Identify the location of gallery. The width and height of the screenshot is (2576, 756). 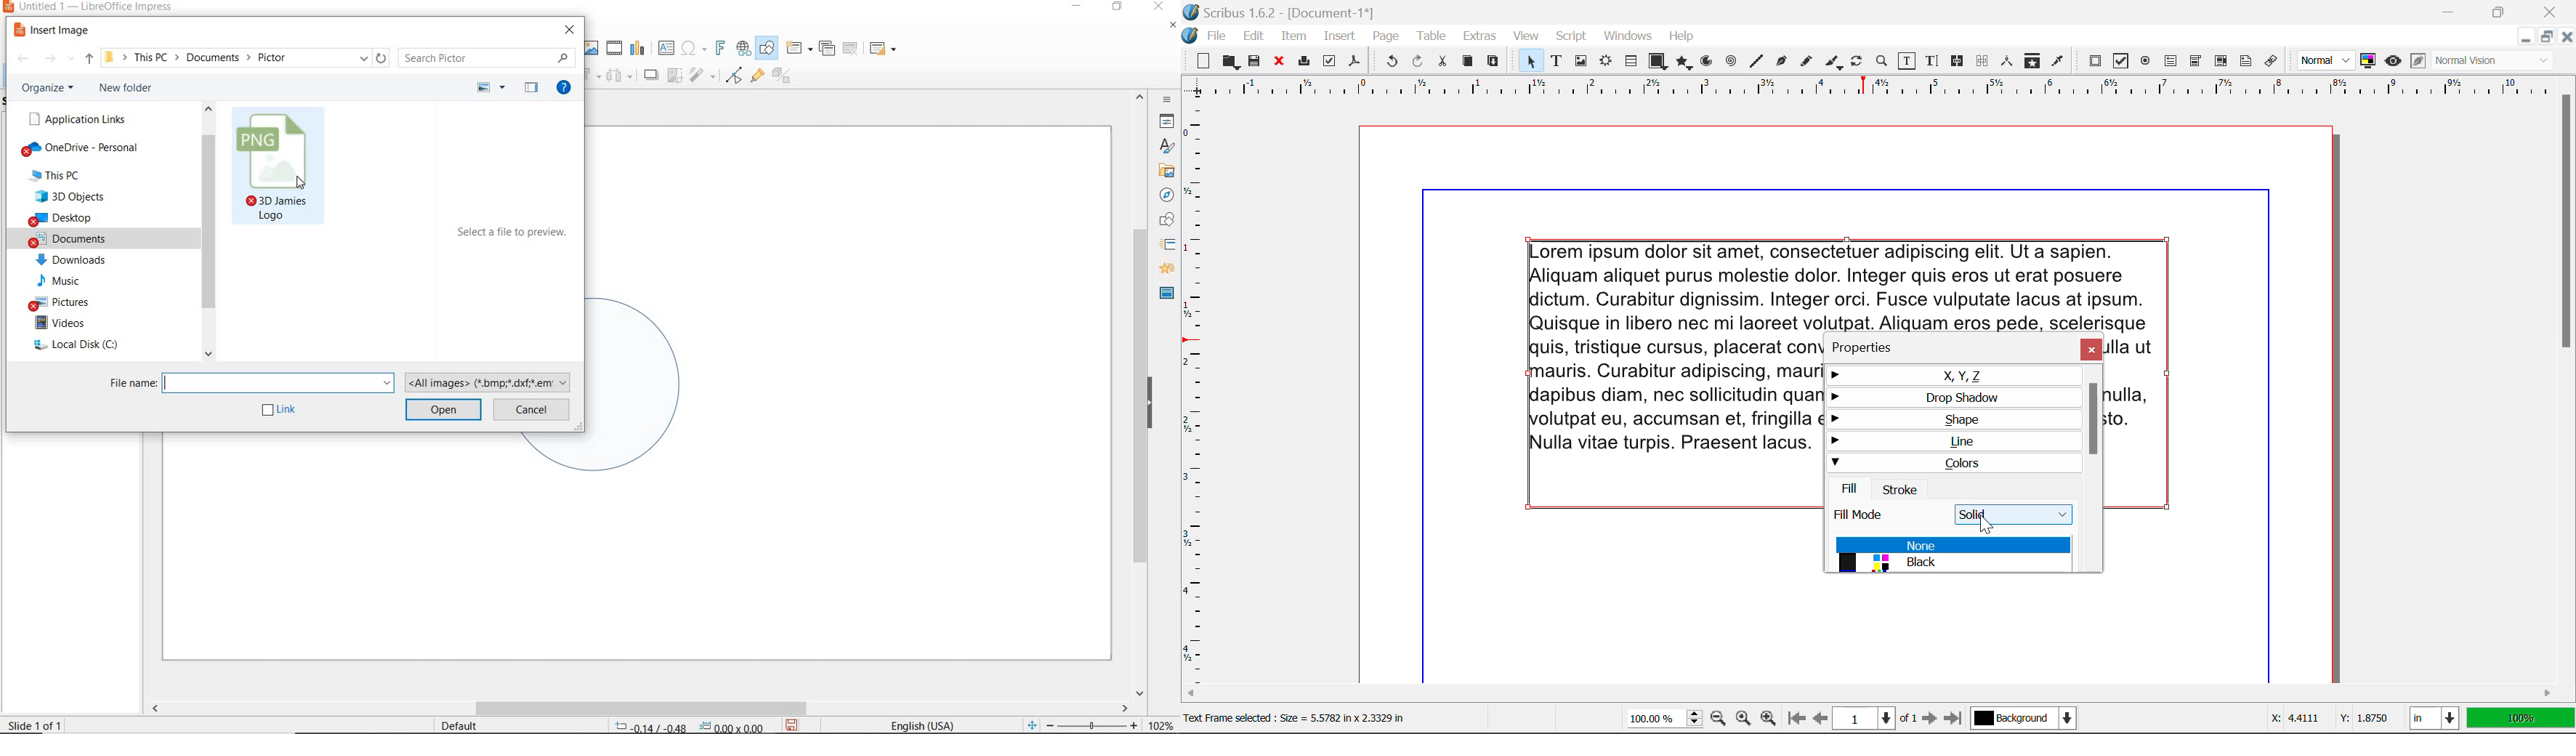
(1164, 170).